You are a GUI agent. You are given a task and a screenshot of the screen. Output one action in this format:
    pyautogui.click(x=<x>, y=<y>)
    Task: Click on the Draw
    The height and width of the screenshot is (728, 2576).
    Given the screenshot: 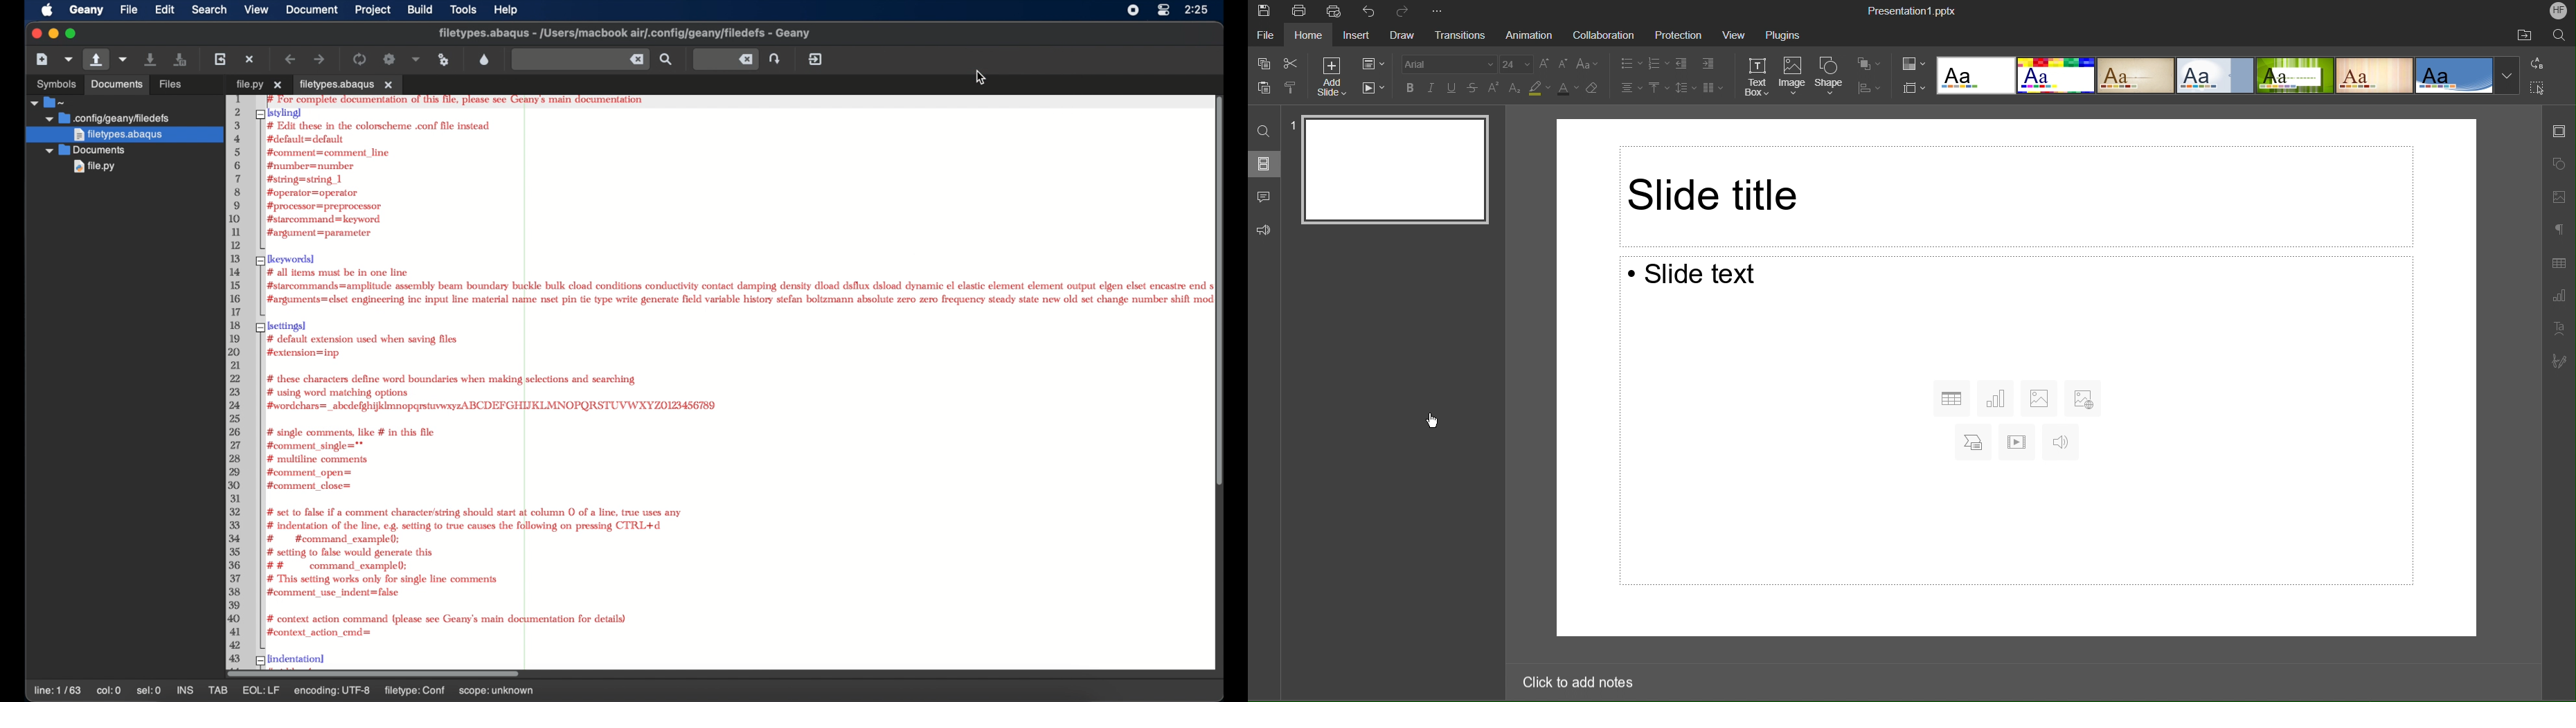 What is the action you would take?
    pyautogui.click(x=1402, y=36)
    